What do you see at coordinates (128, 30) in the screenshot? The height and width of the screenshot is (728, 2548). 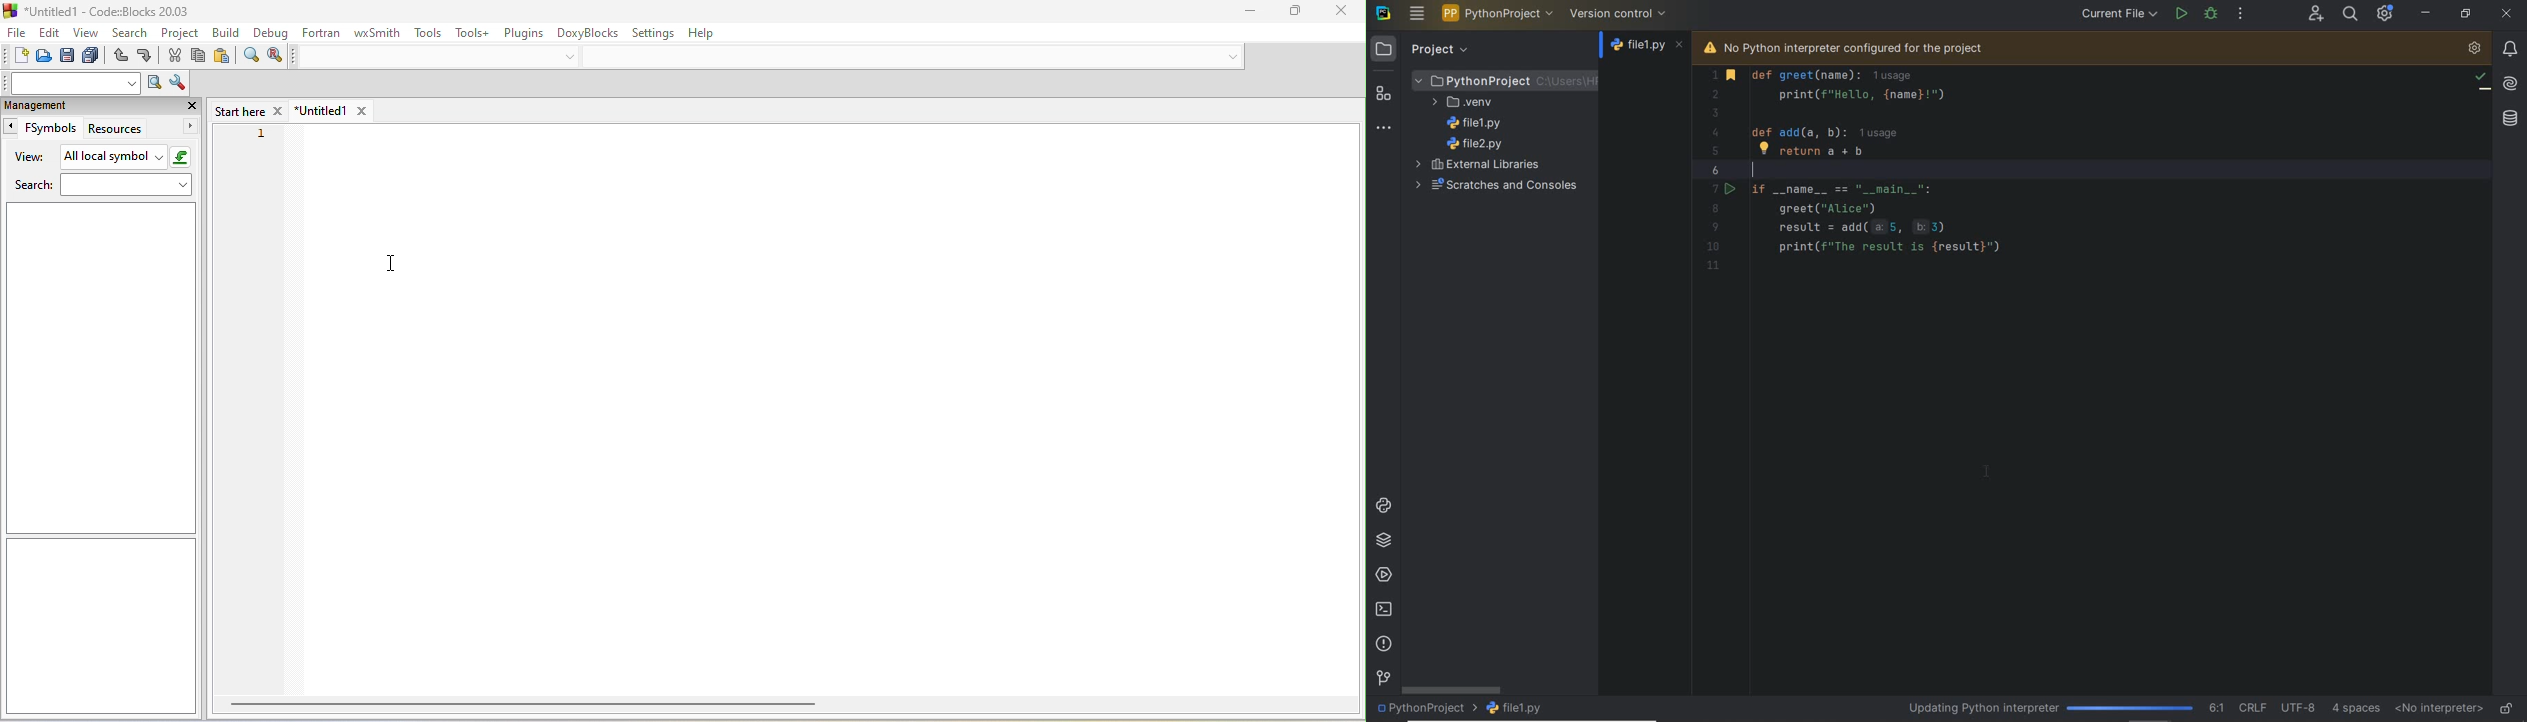 I see `search` at bounding box center [128, 30].